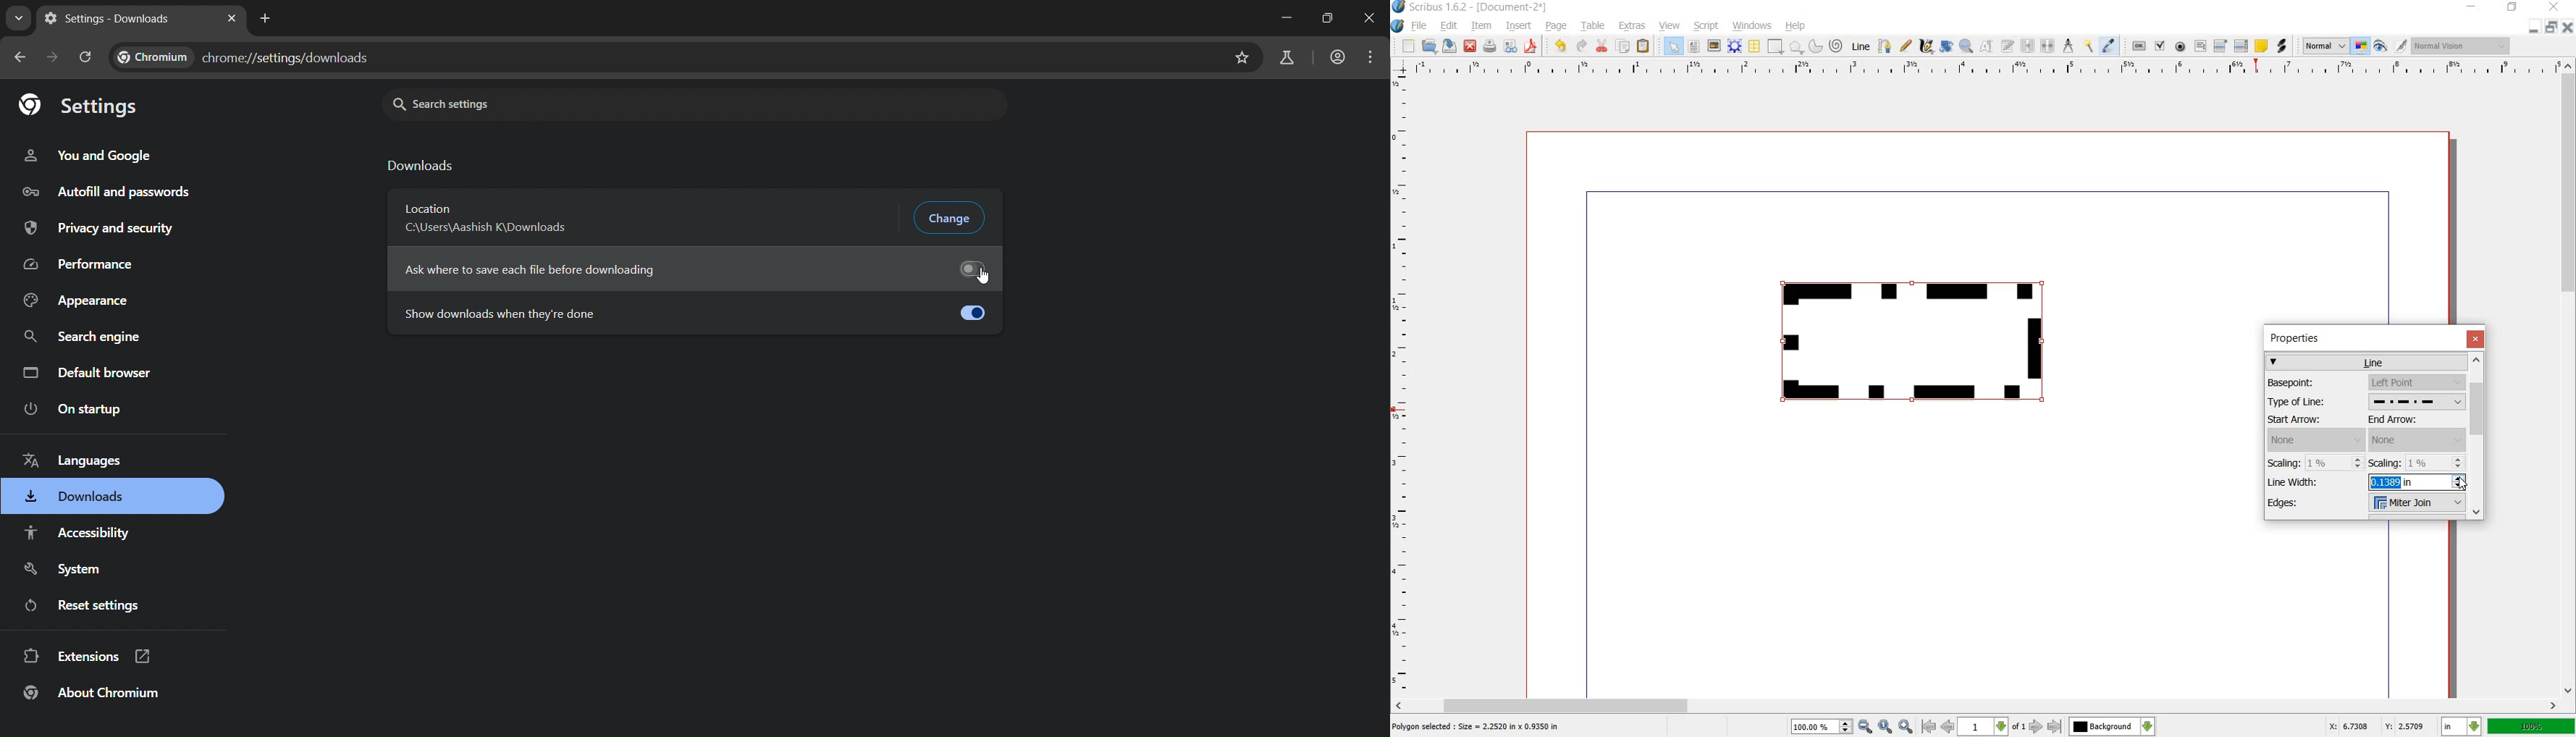  What do you see at coordinates (951, 217) in the screenshot?
I see `change` at bounding box center [951, 217].